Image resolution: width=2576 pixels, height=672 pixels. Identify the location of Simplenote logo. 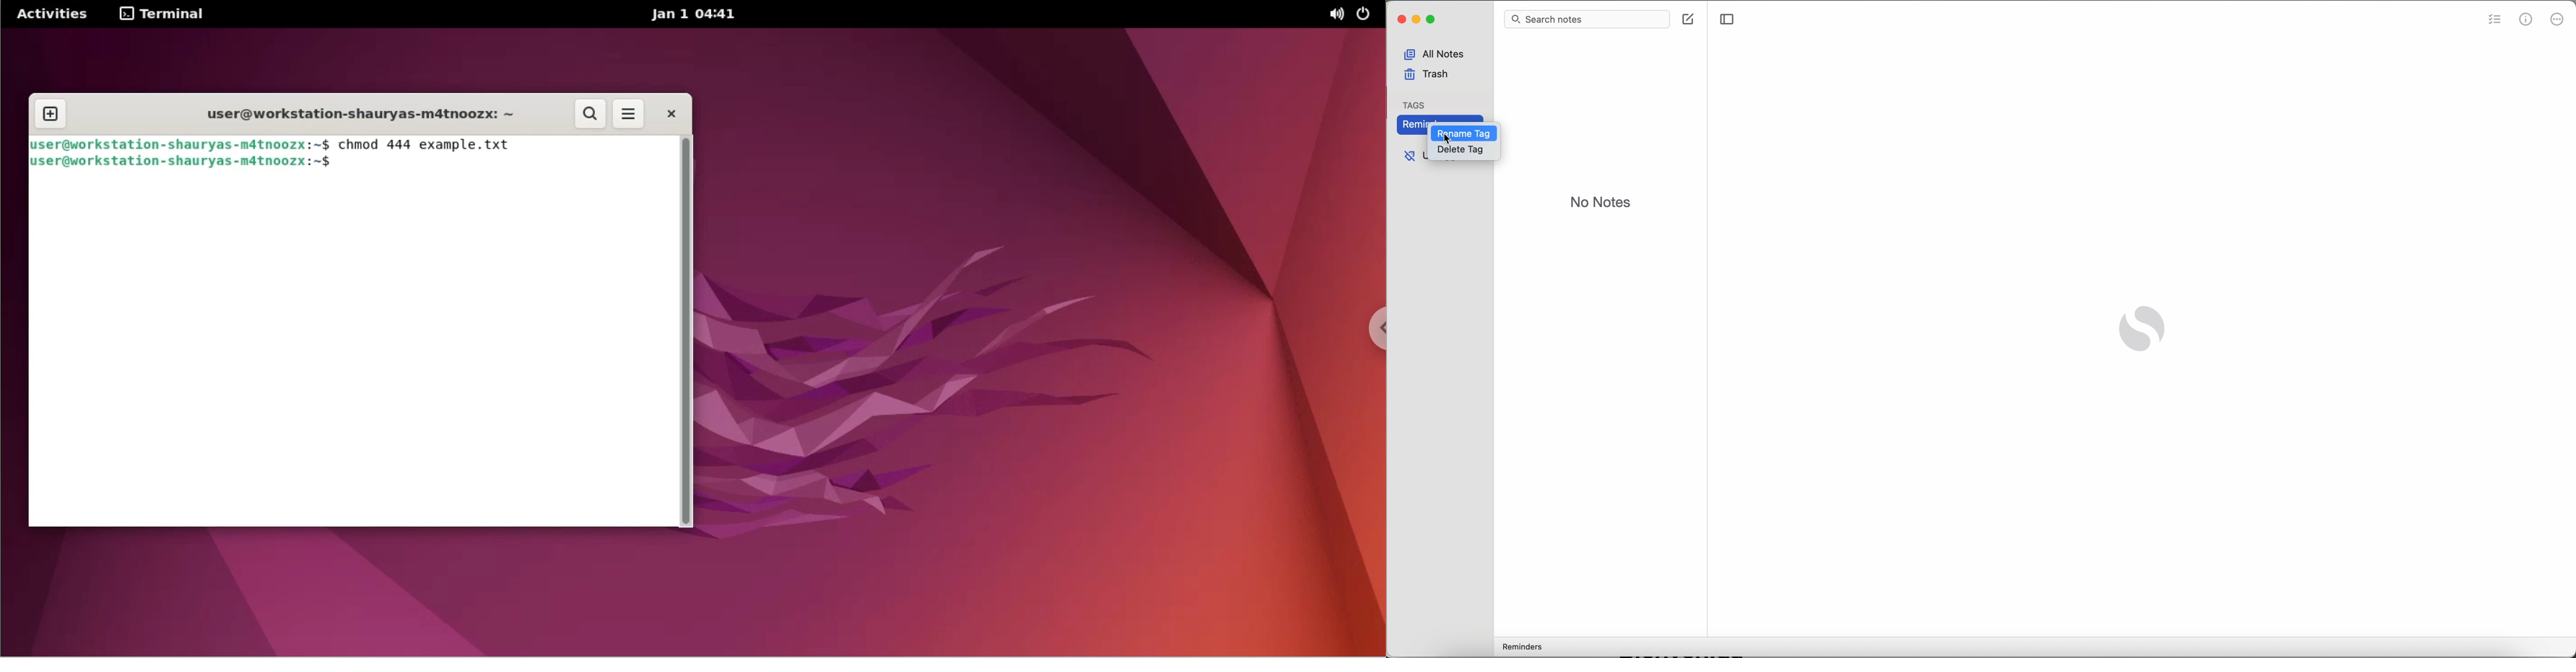
(2140, 330).